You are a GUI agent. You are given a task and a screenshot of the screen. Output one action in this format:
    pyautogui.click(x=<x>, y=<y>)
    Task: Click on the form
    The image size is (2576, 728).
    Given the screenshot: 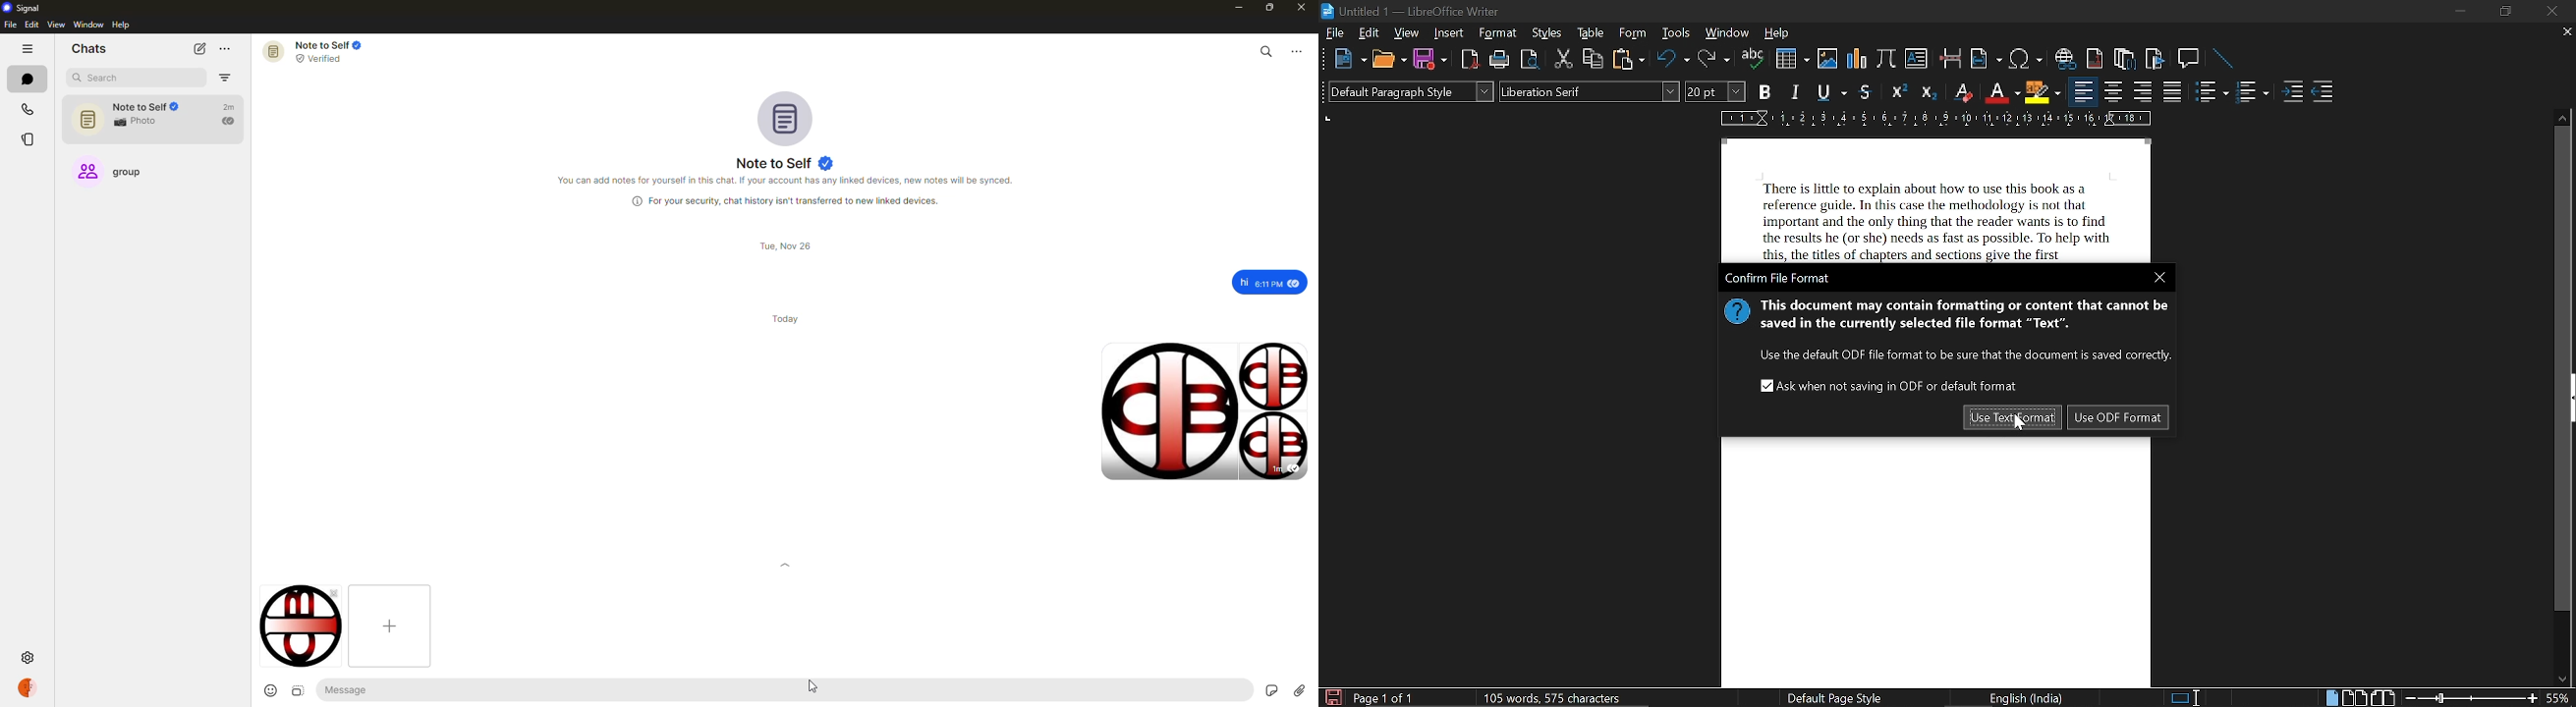 What is the action you would take?
    pyautogui.click(x=1634, y=32)
    